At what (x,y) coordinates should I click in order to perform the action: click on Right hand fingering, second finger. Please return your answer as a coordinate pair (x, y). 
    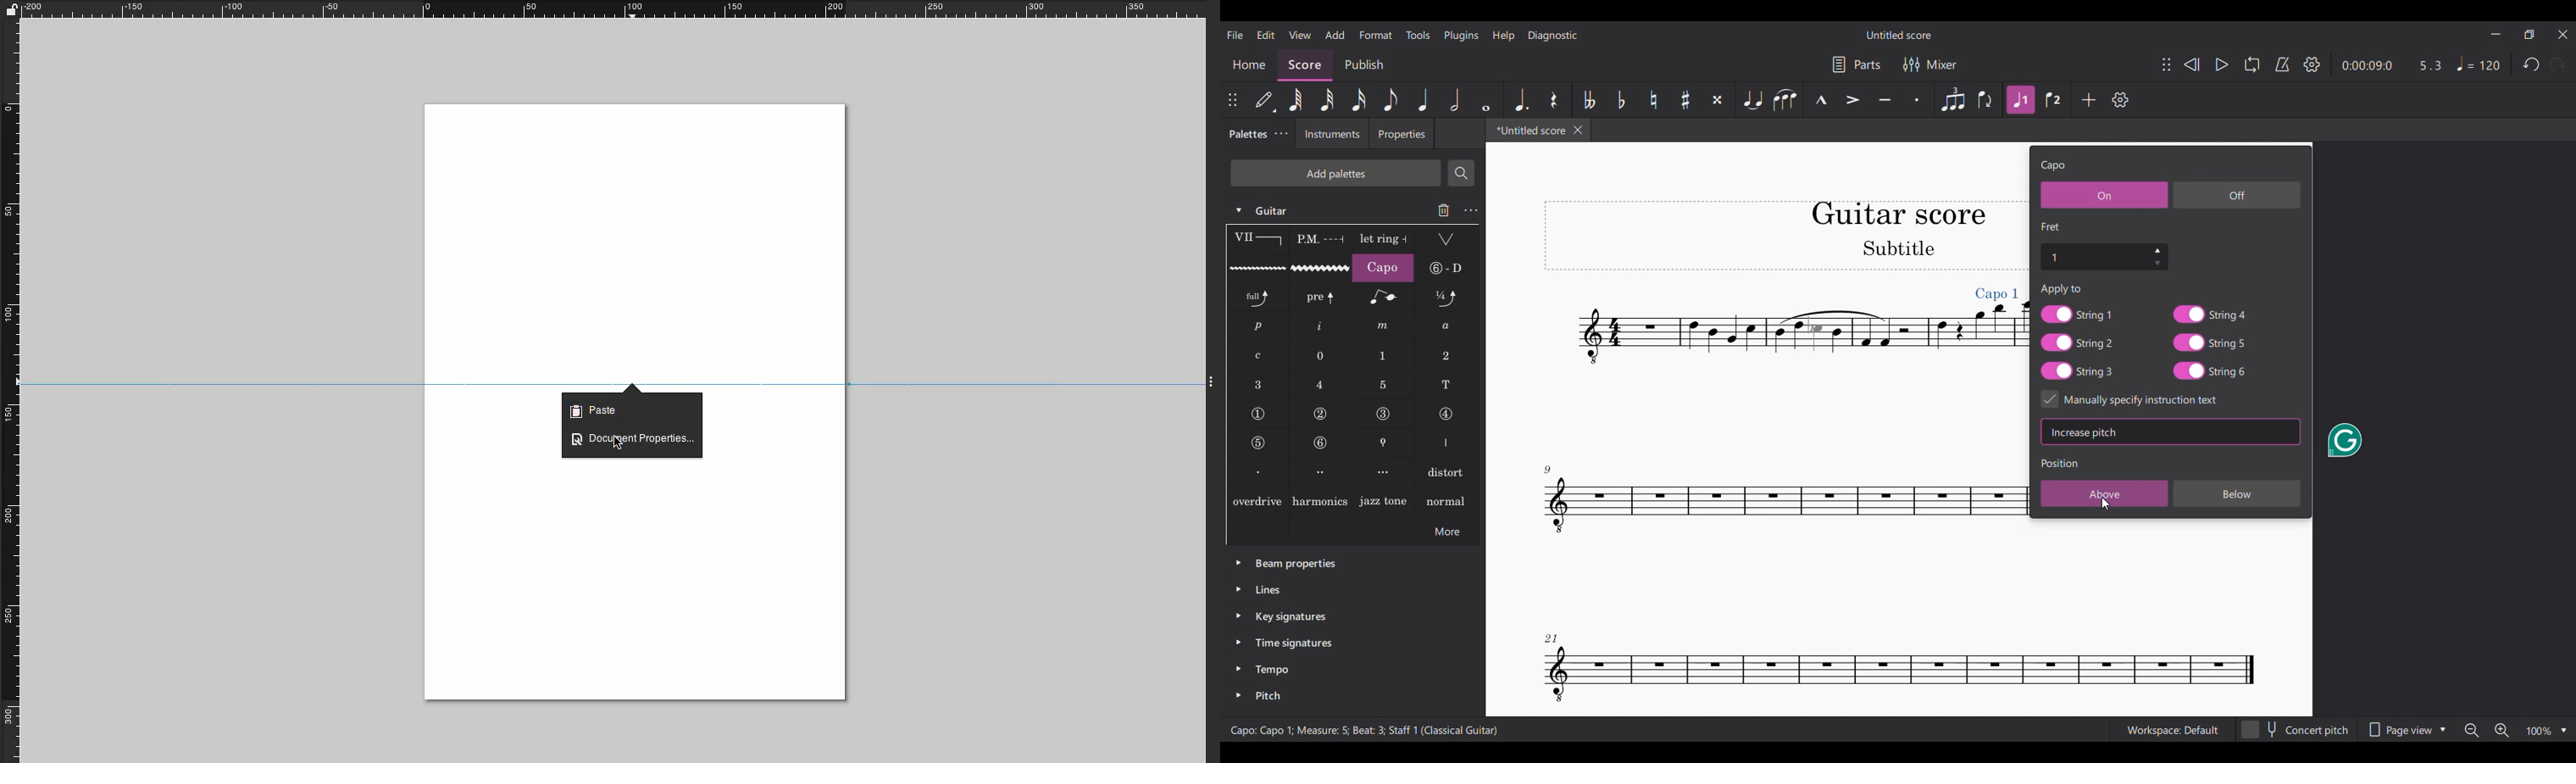
    Looking at the image, I should click on (1321, 472).